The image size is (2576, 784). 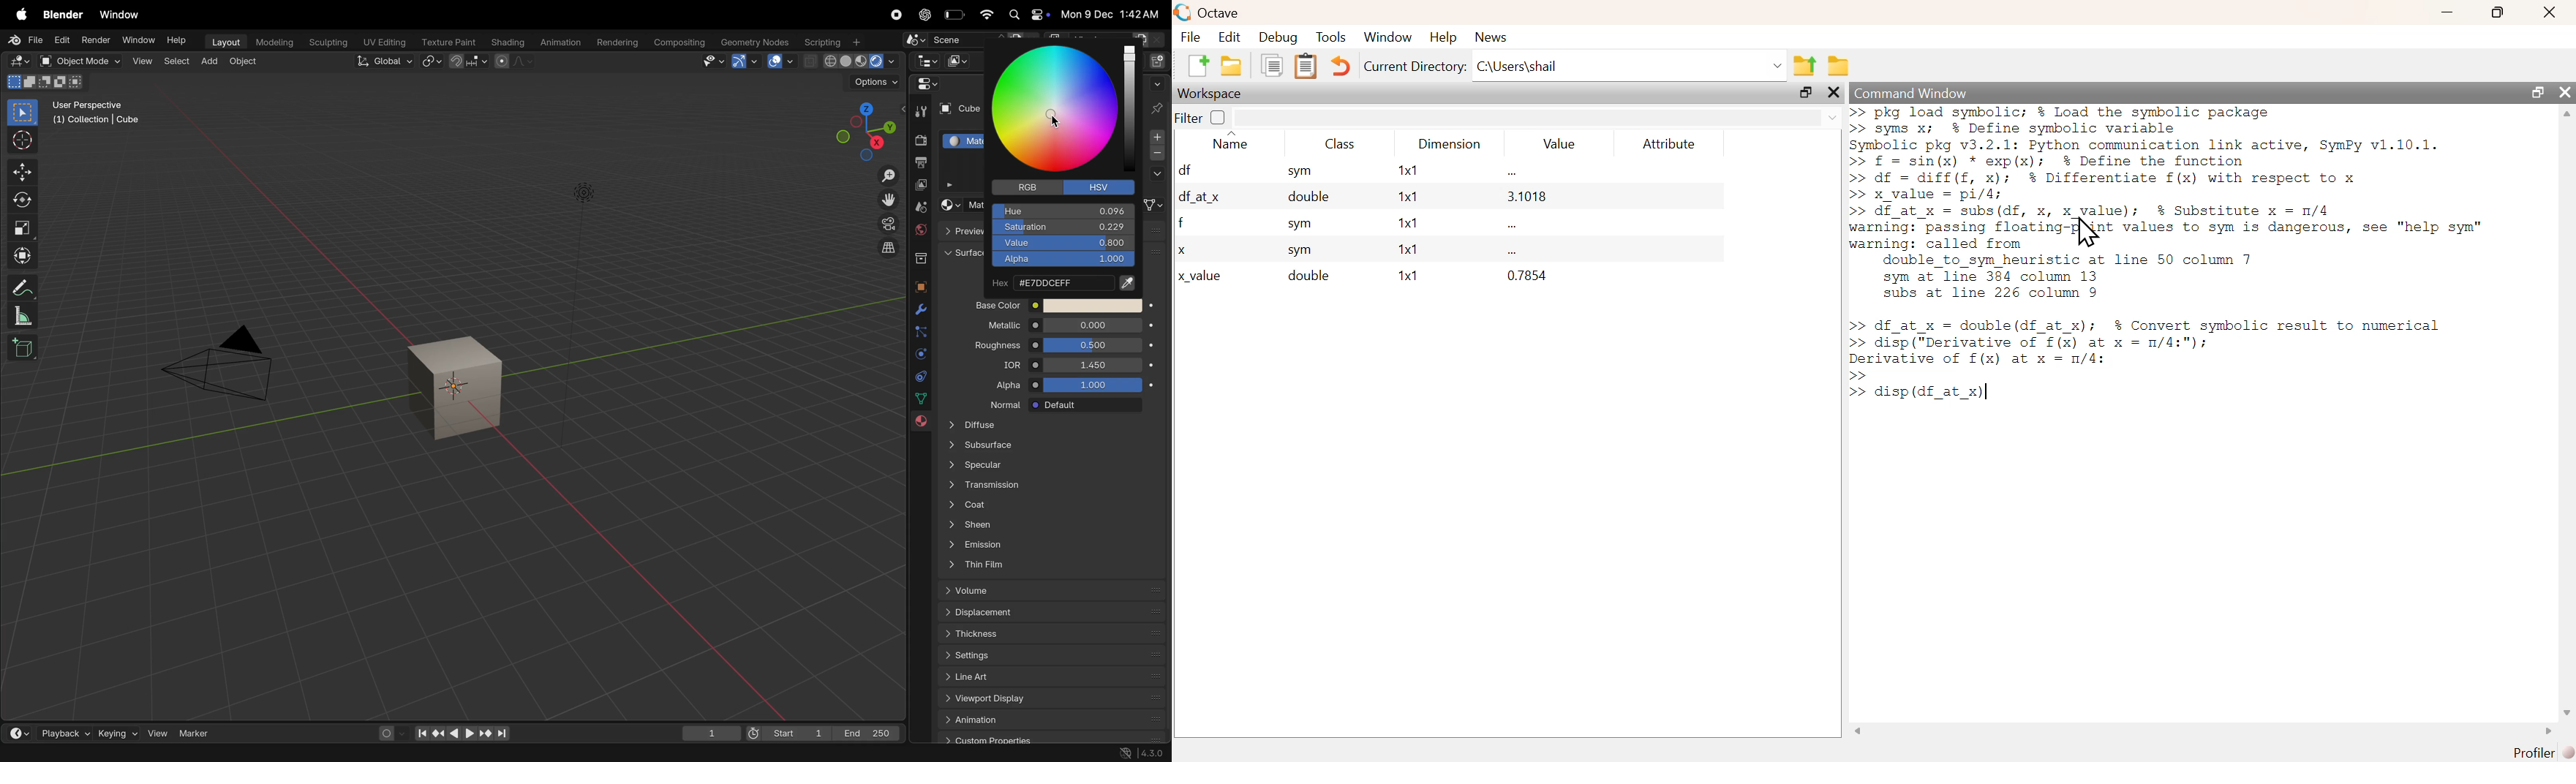 What do you see at coordinates (859, 128) in the screenshot?
I see `view point` at bounding box center [859, 128].